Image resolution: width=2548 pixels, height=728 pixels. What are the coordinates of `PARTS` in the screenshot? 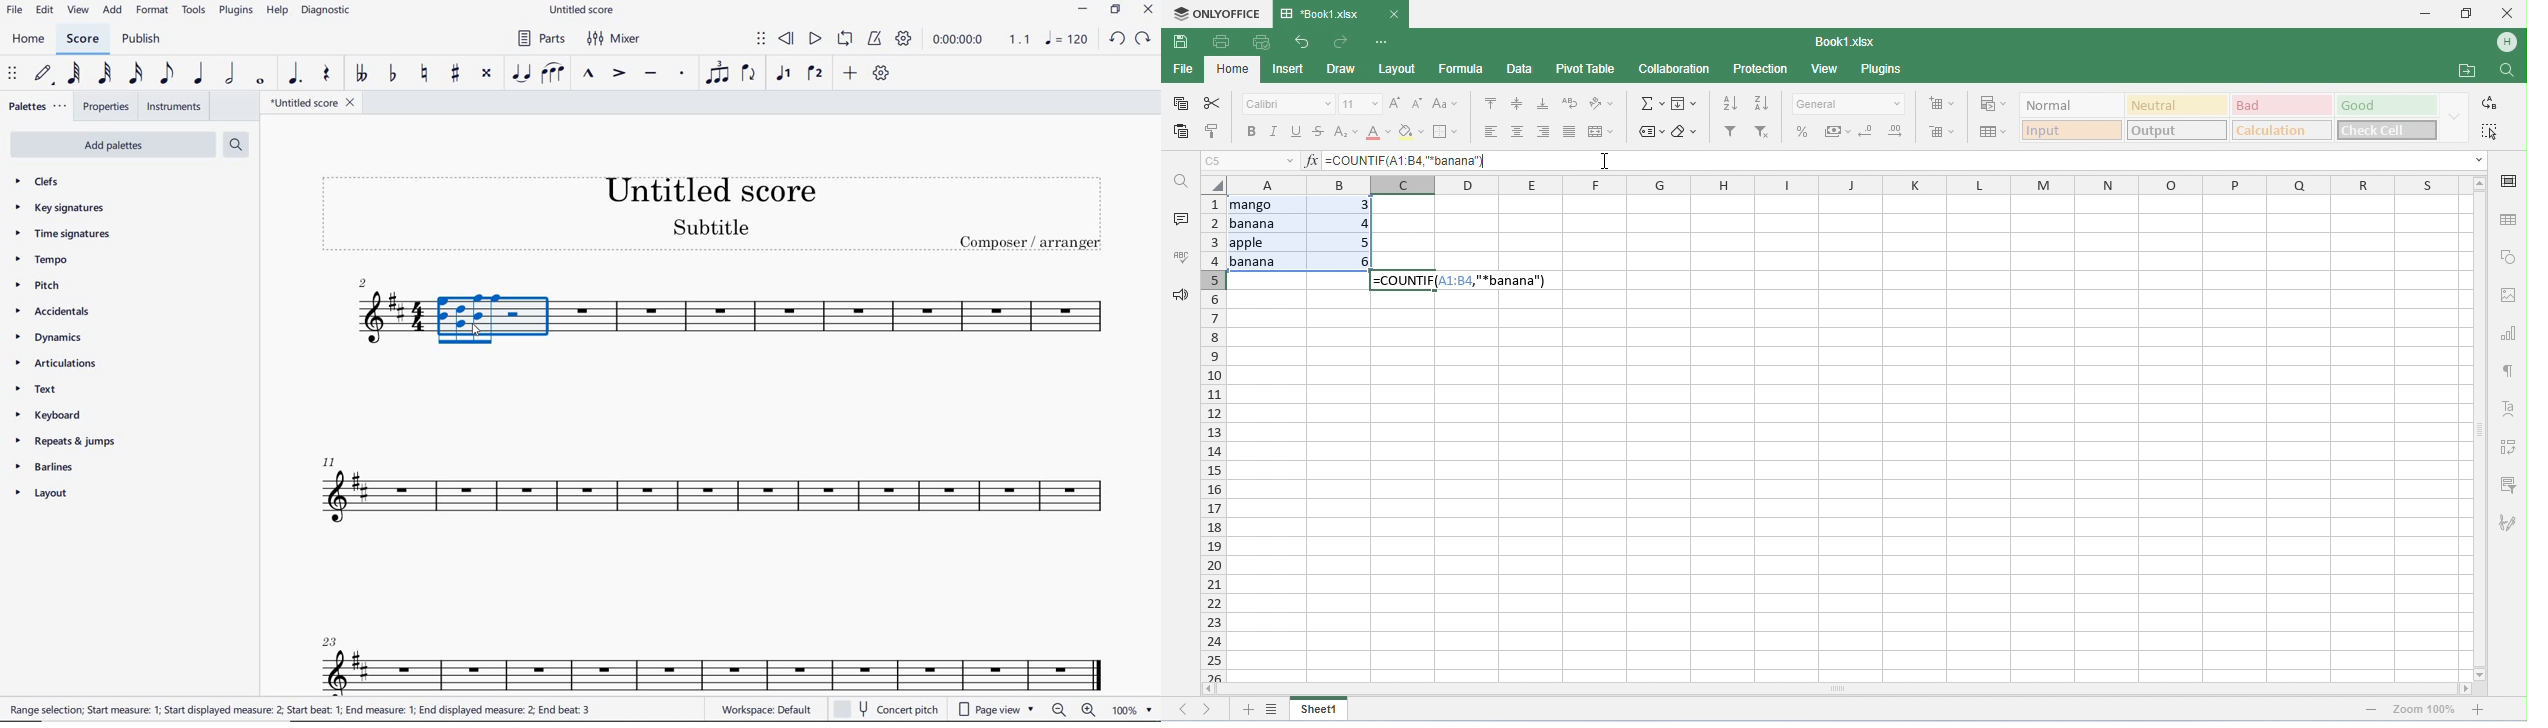 It's located at (541, 37).